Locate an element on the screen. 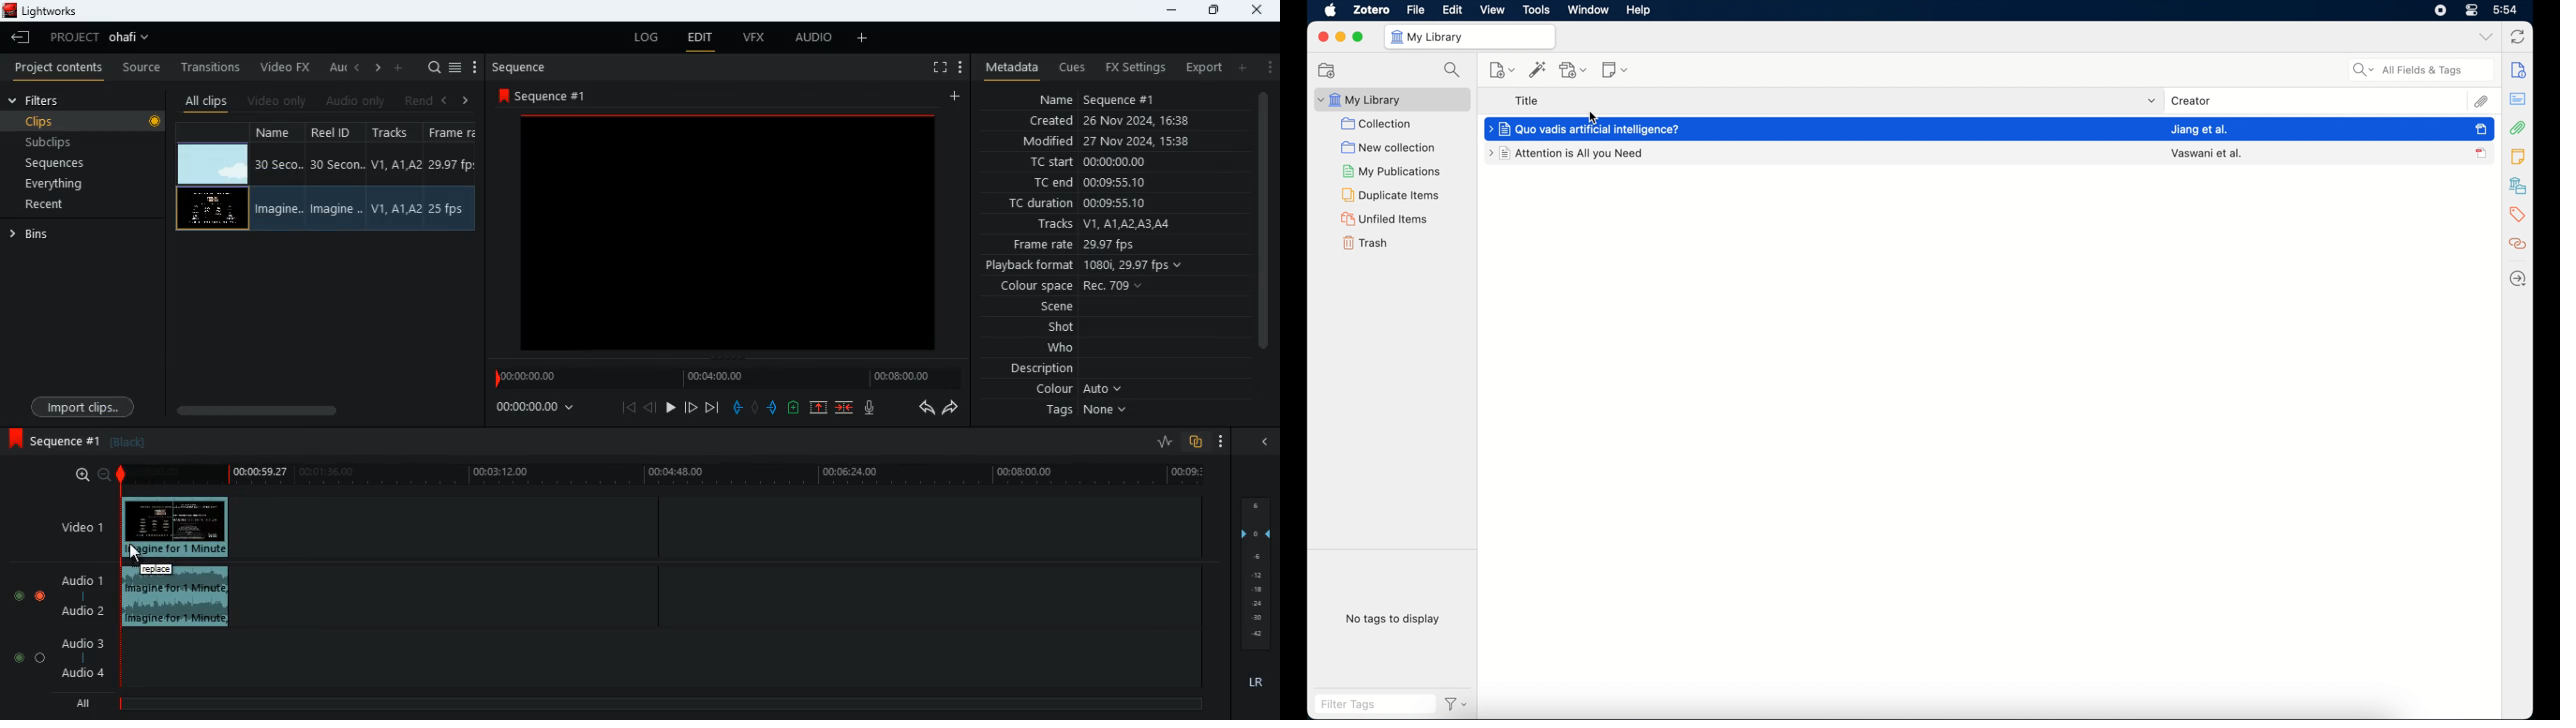 The image size is (2576, 728). audio is located at coordinates (816, 37).